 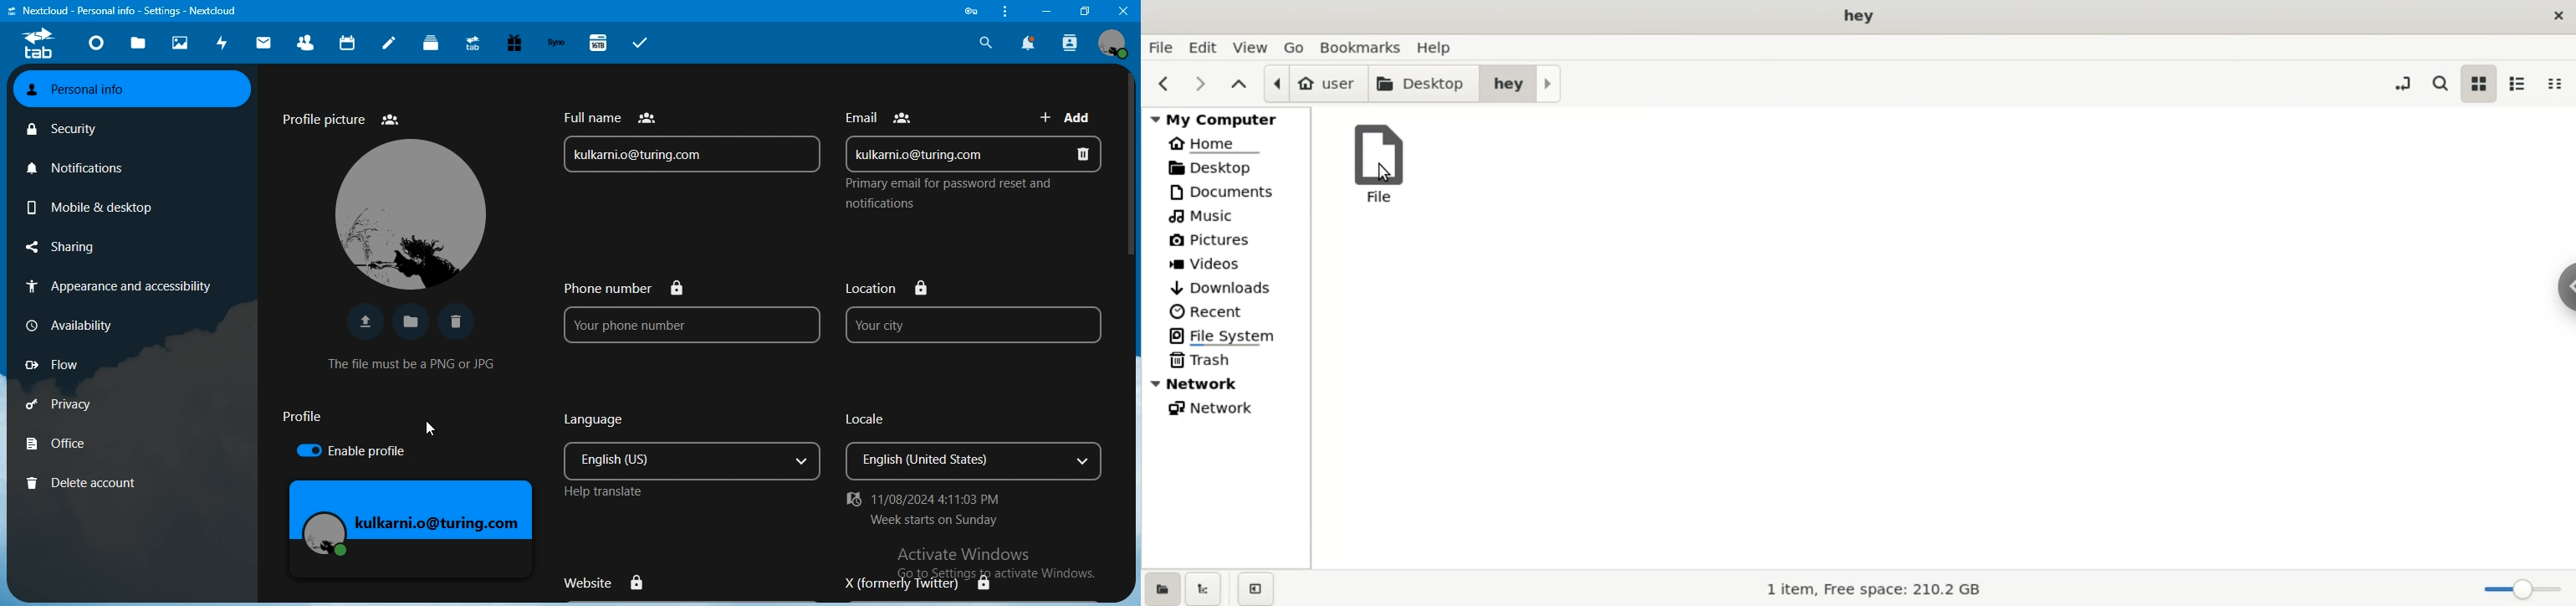 I want to click on search, so click(x=2438, y=87).